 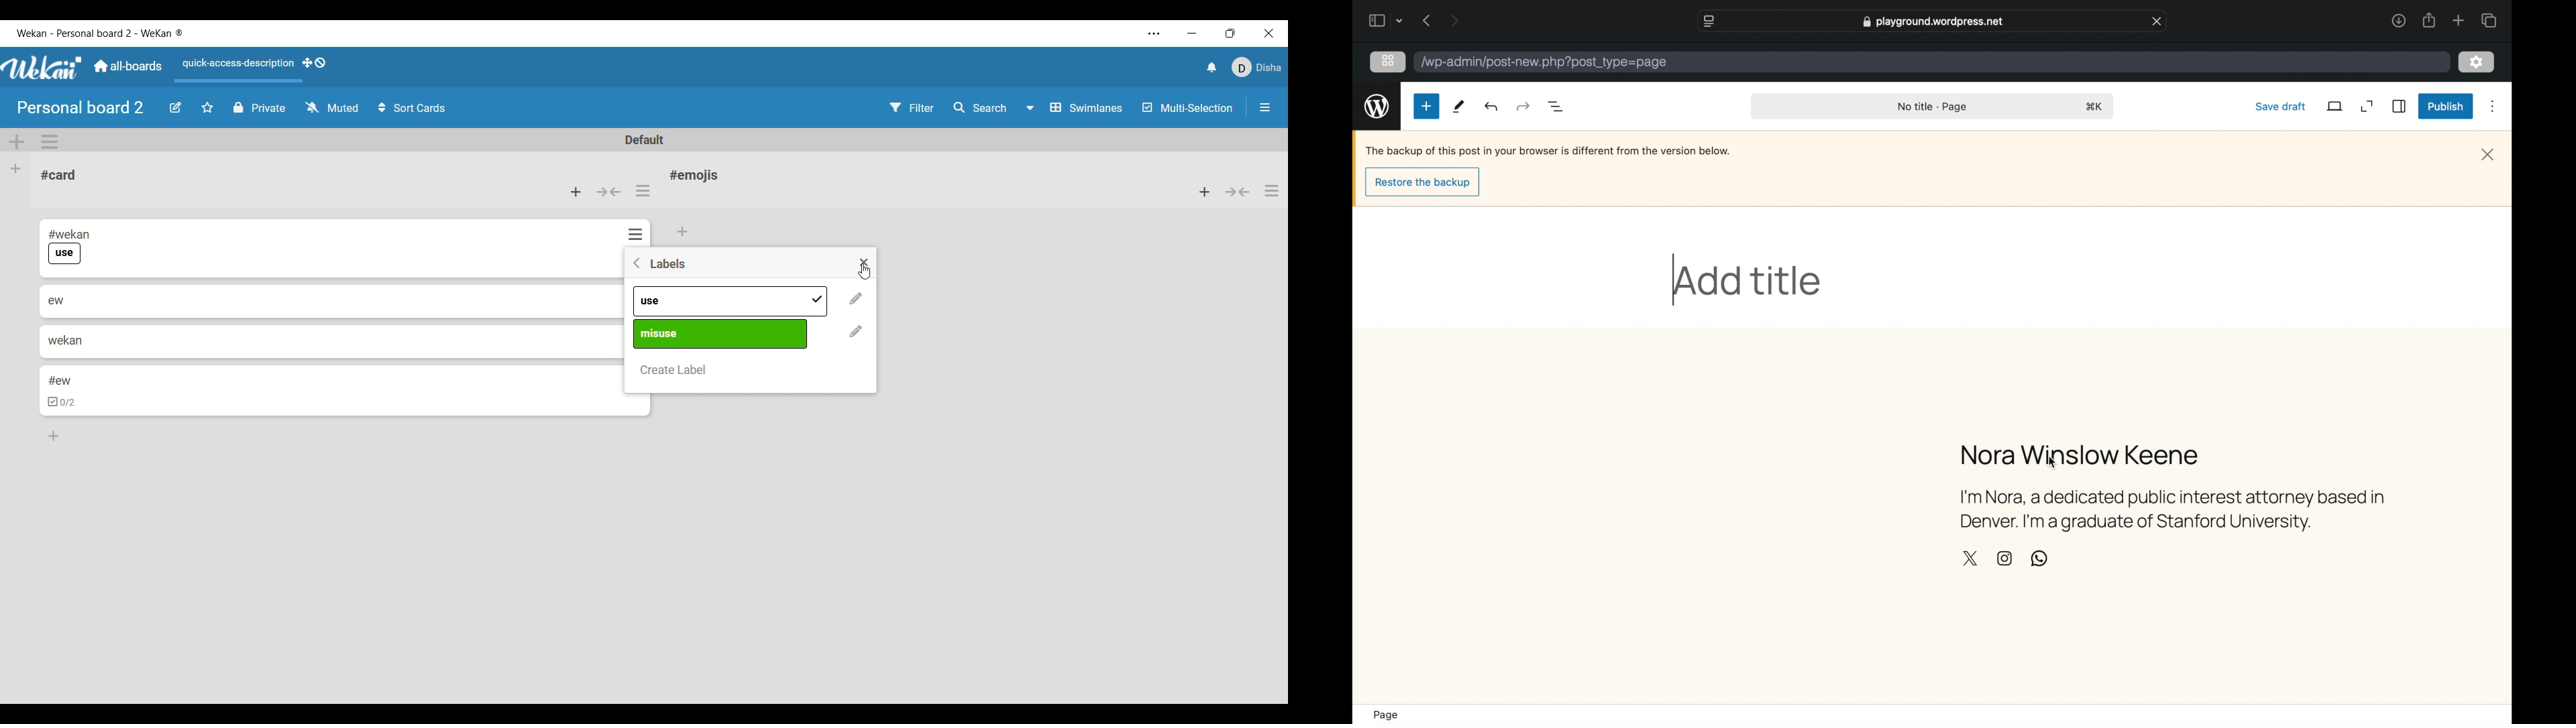 What do you see at coordinates (1547, 151) in the screenshot?
I see `backup notification` at bounding box center [1547, 151].